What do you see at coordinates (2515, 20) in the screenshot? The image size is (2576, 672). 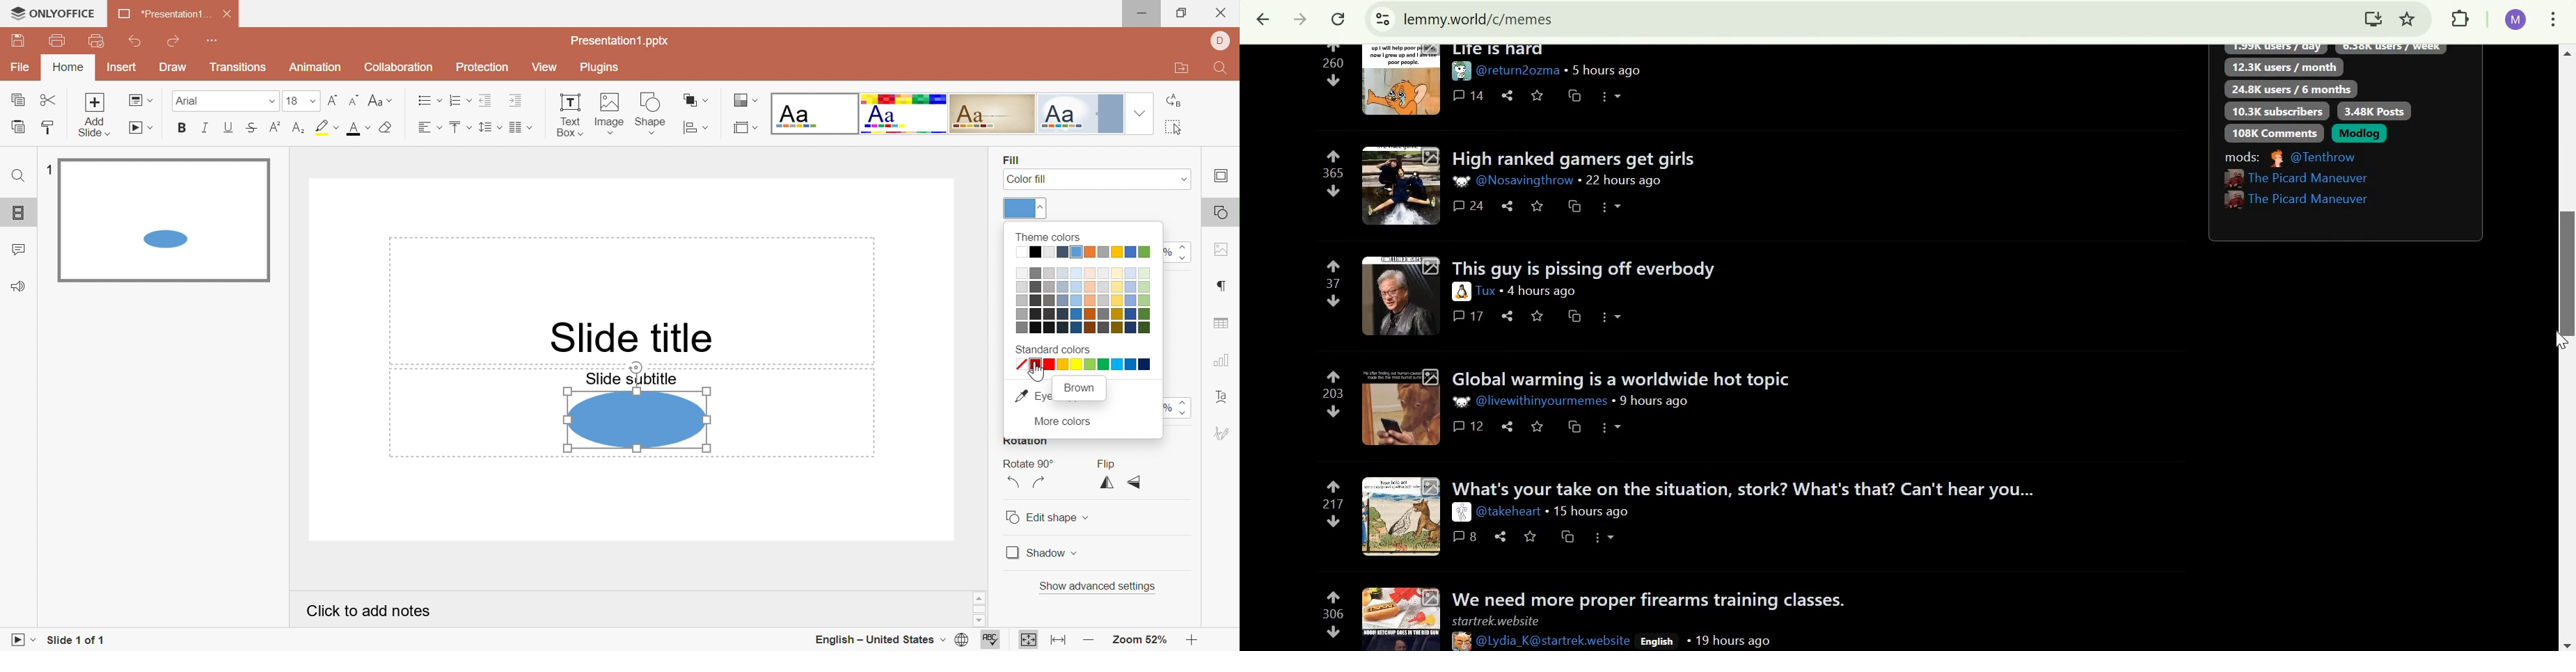 I see `Google account` at bounding box center [2515, 20].